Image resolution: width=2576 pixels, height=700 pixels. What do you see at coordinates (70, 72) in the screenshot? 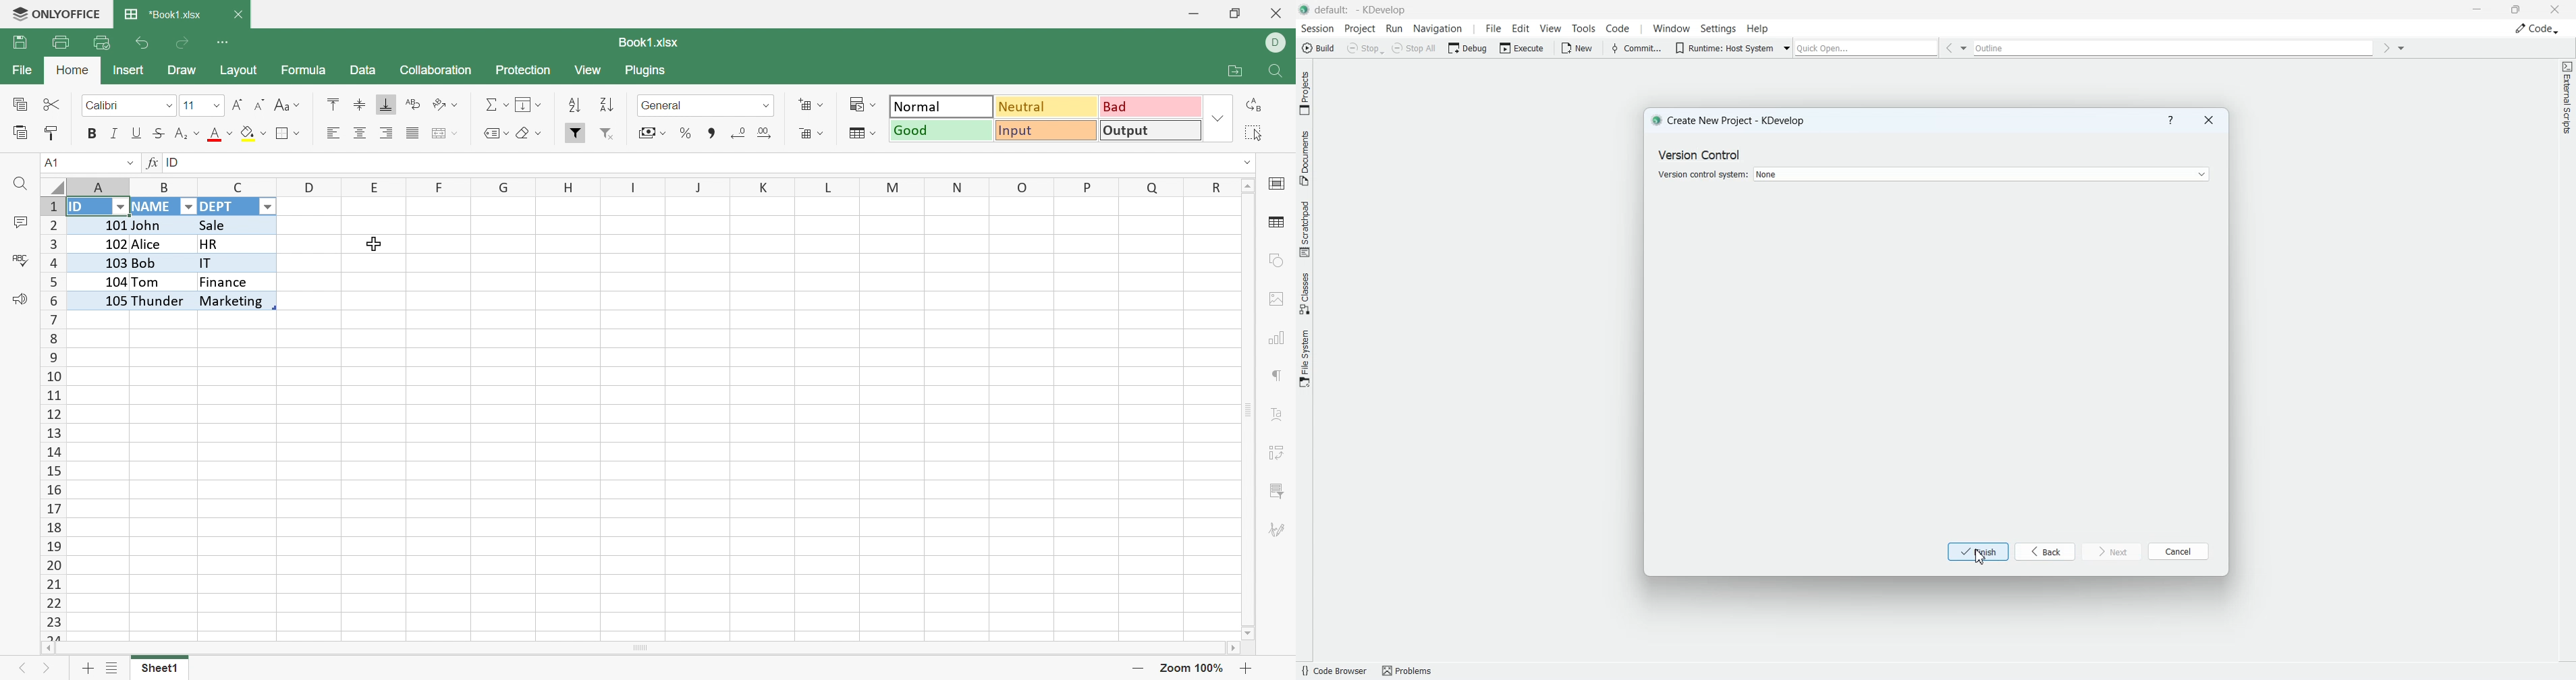
I see `Home` at bounding box center [70, 72].